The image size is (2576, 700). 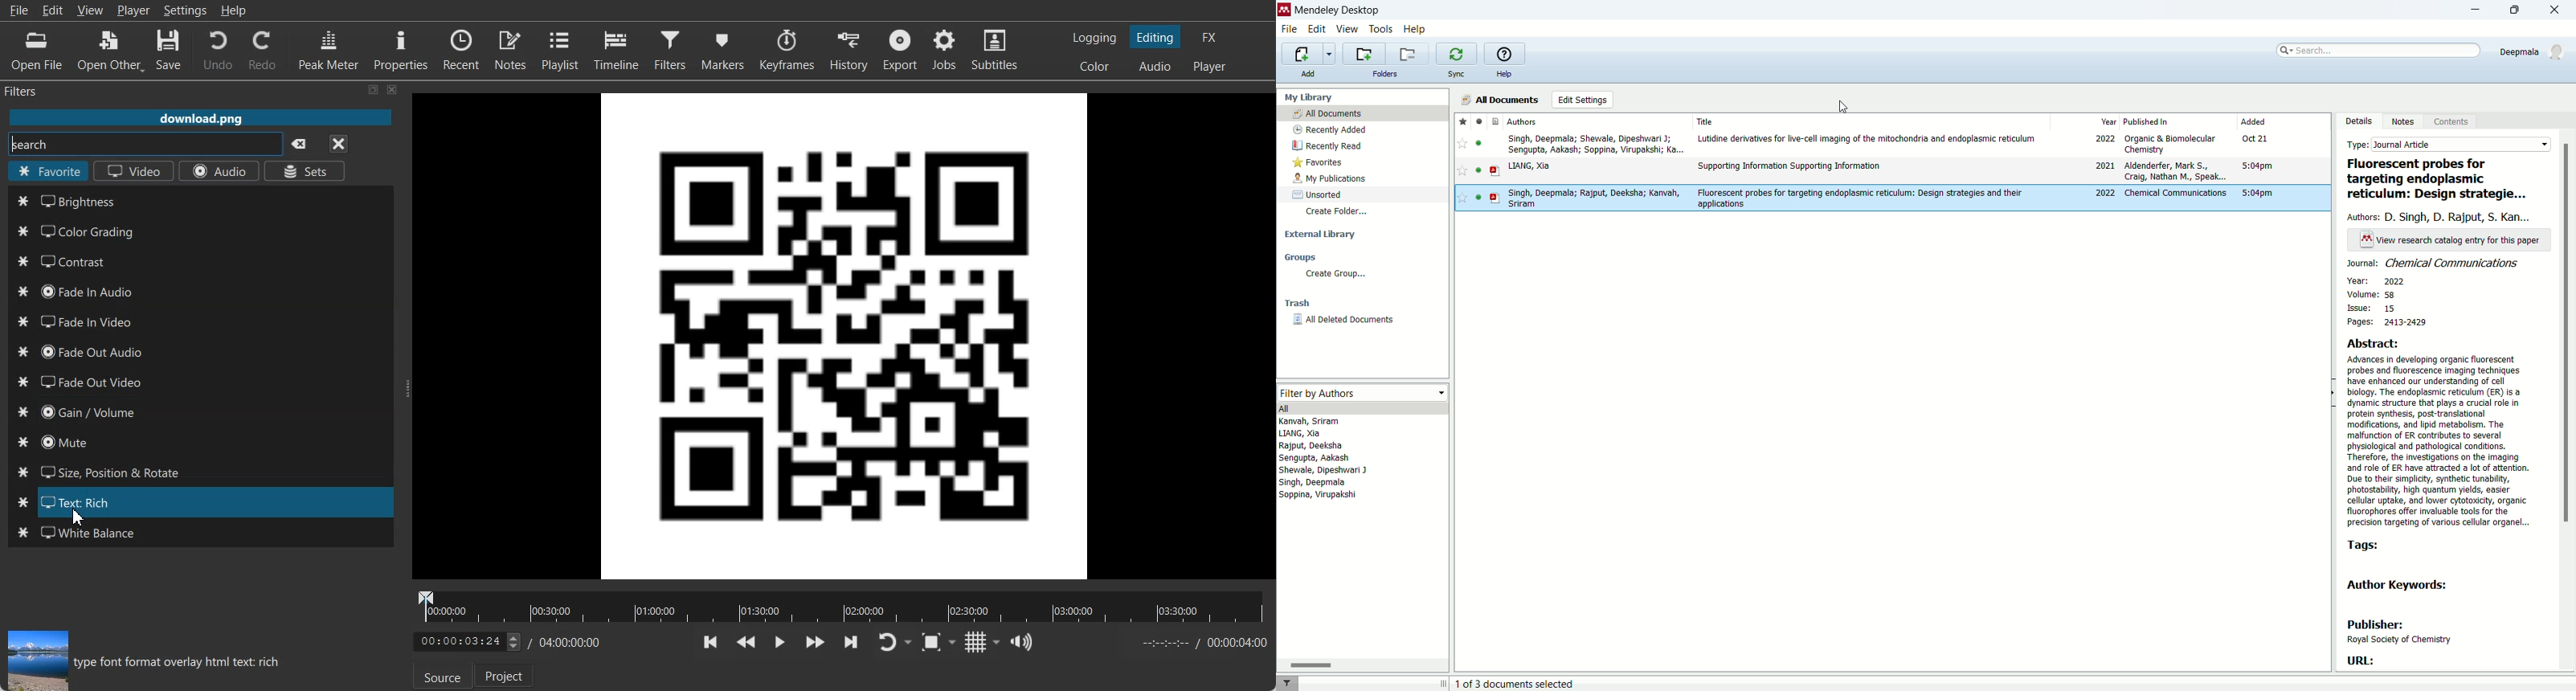 What do you see at coordinates (999, 643) in the screenshot?
I see `Drop down box` at bounding box center [999, 643].